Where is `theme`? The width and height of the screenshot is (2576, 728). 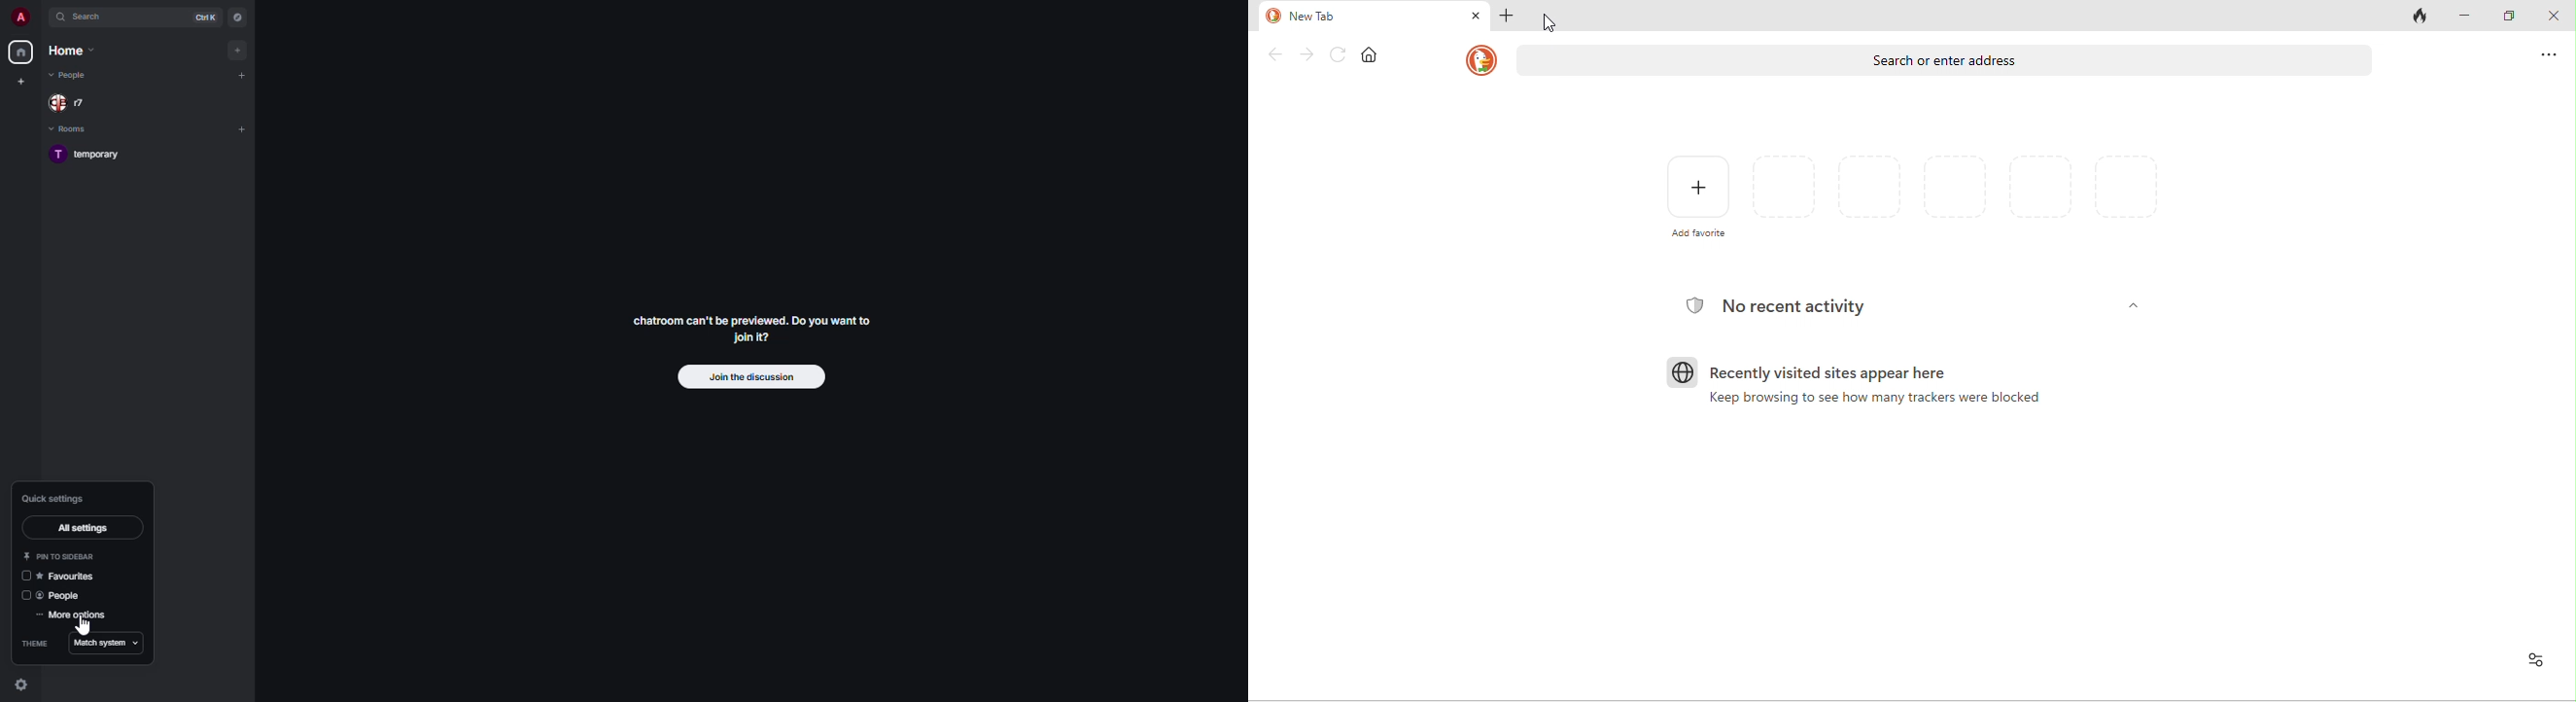
theme is located at coordinates (33, 642).